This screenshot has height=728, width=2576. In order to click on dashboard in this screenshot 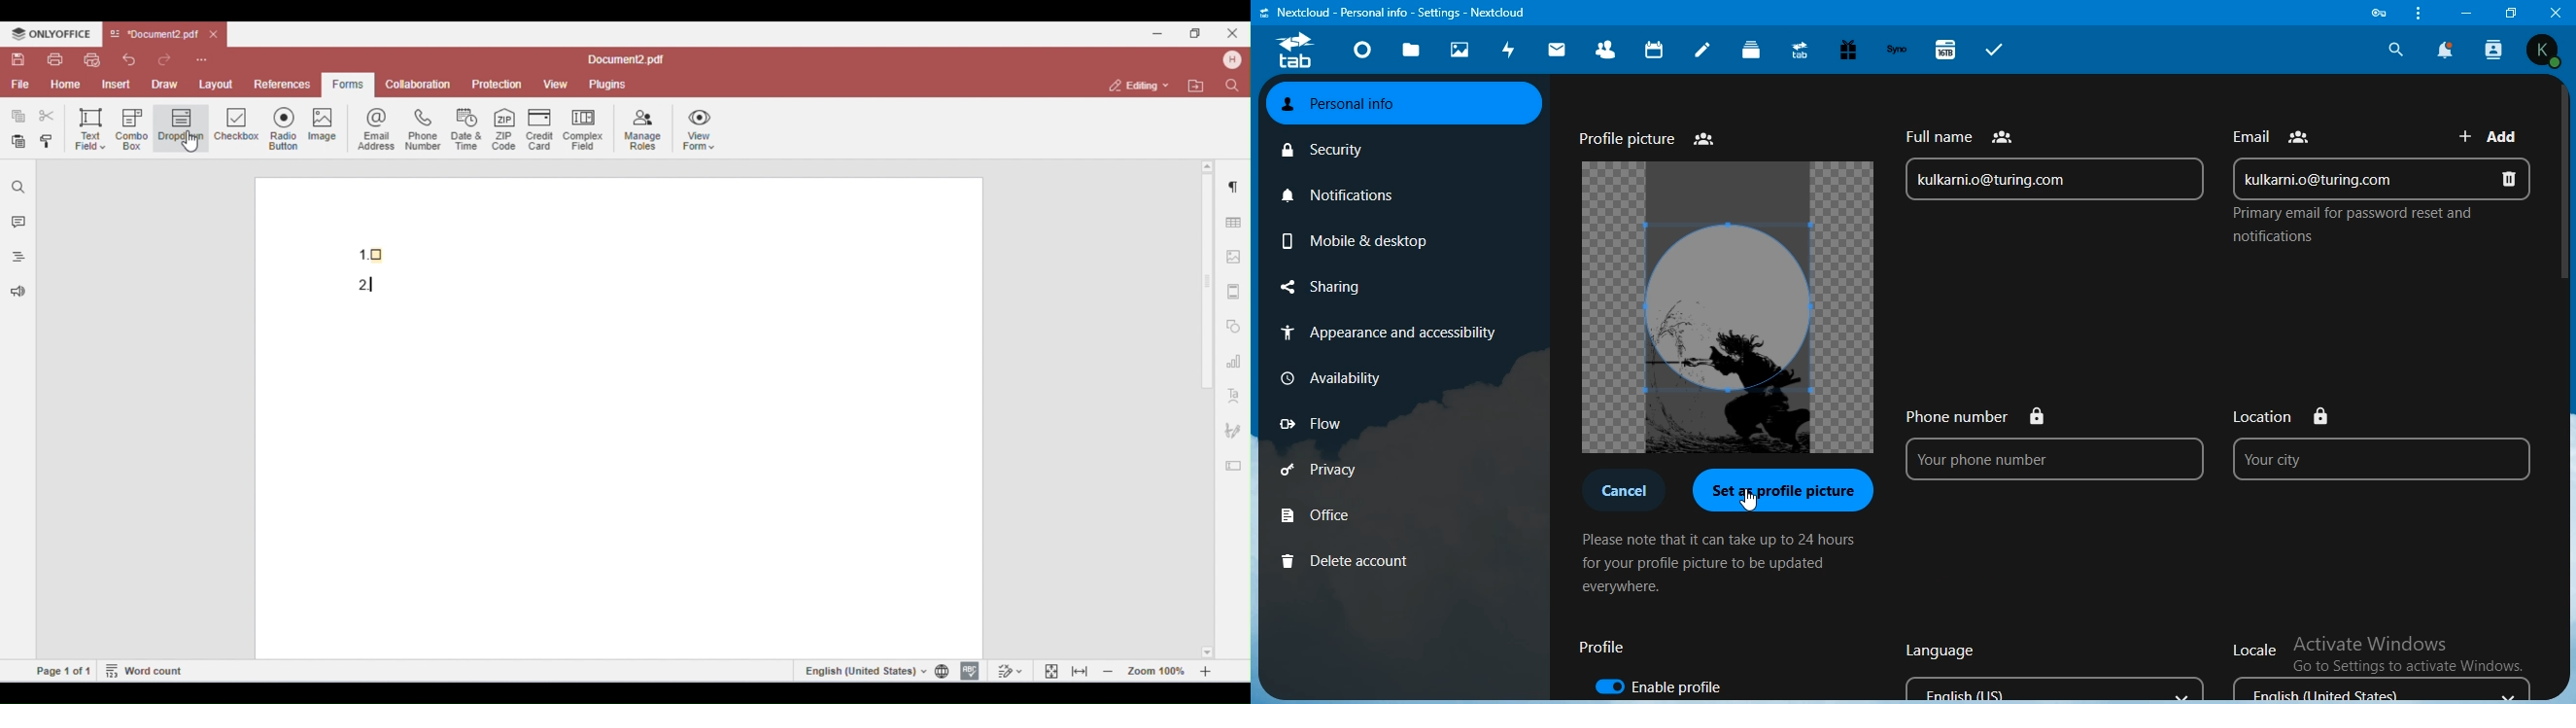, I will do `click(1360, 52)`.